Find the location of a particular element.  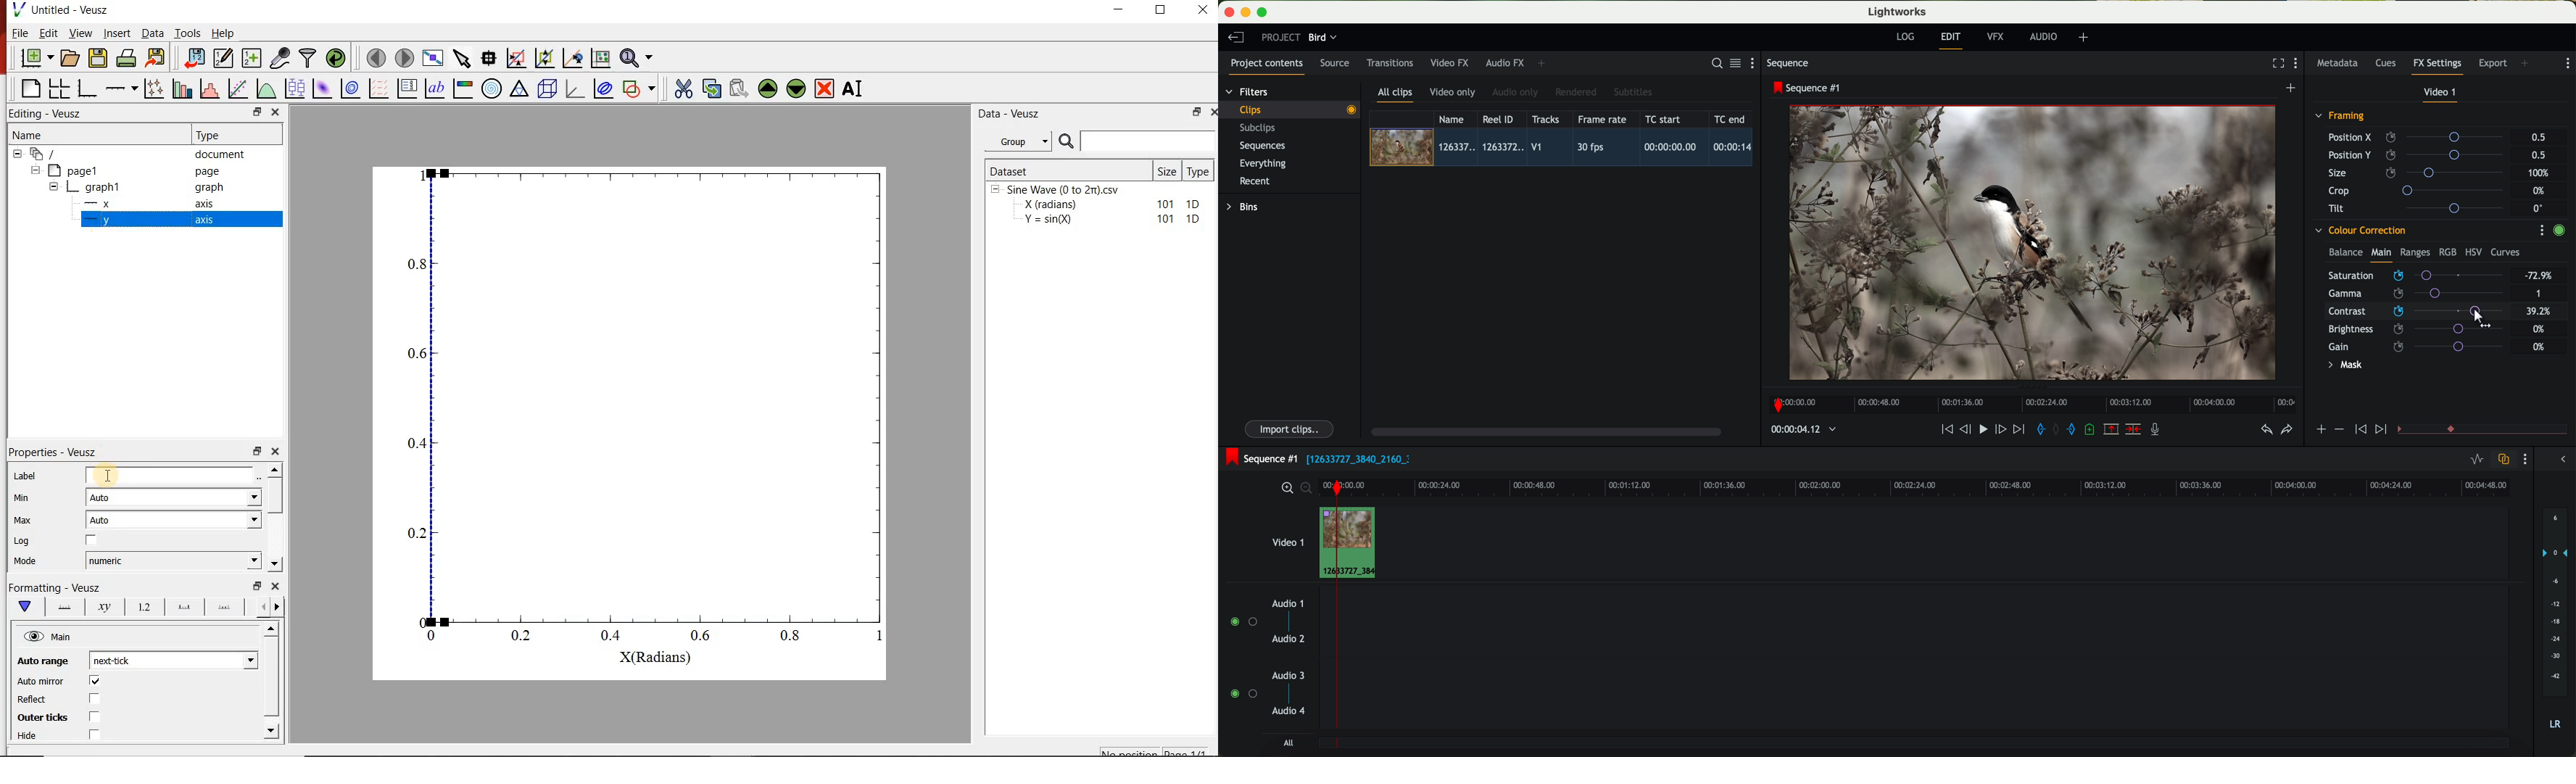

size is located at coordinates (2419, 173).